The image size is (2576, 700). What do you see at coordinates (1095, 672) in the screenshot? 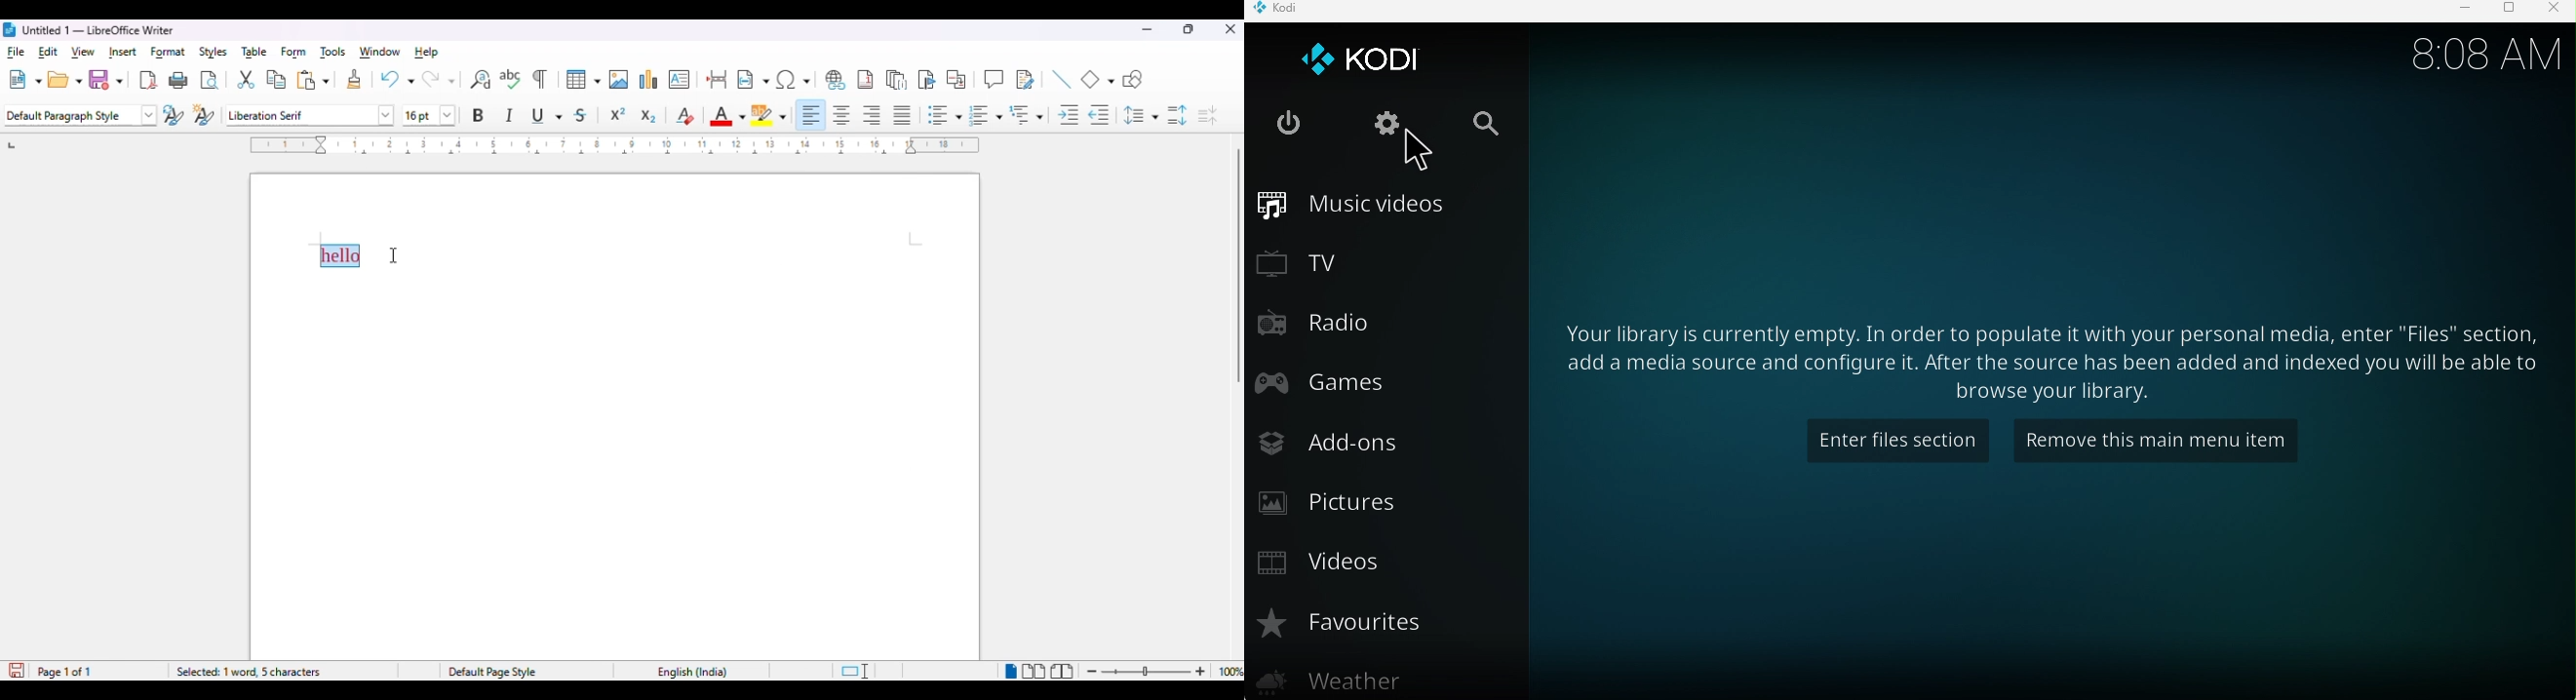
I see `zoom out` at bounding box center [1095, 672].